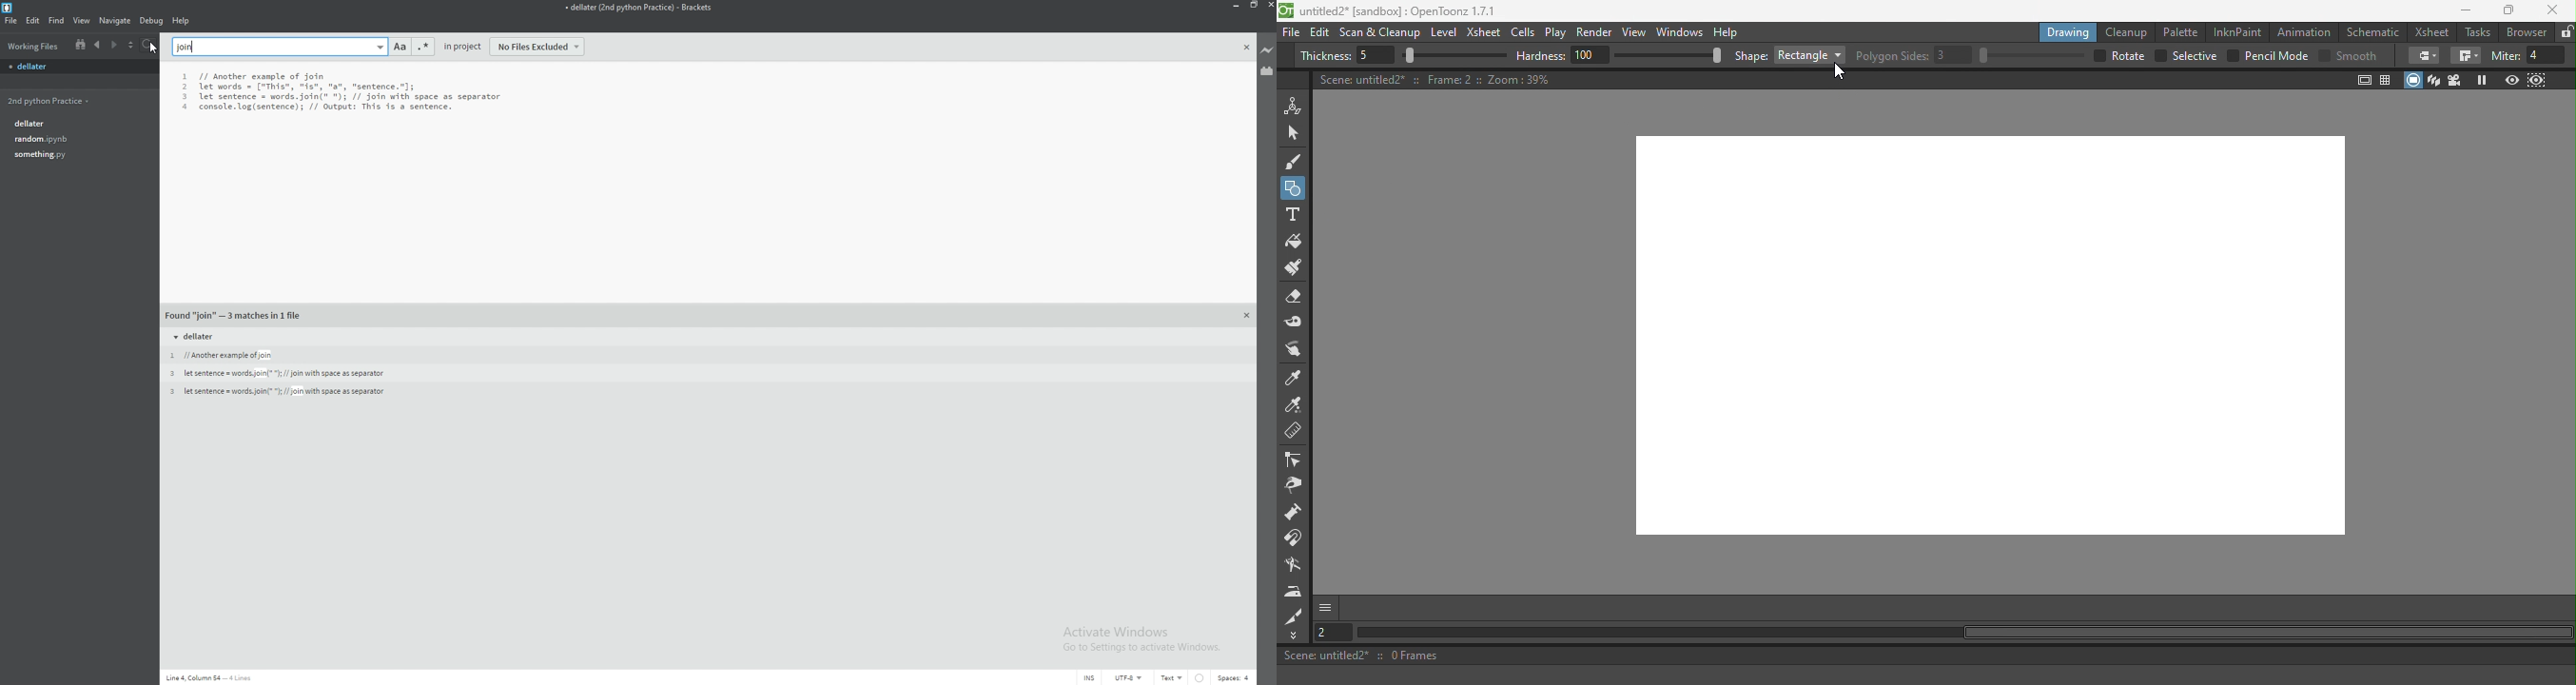 Image resolution: width=2576 pixels, height=700 pixels. I want to click on Horizontal scroll bar, so click(1963, 633).